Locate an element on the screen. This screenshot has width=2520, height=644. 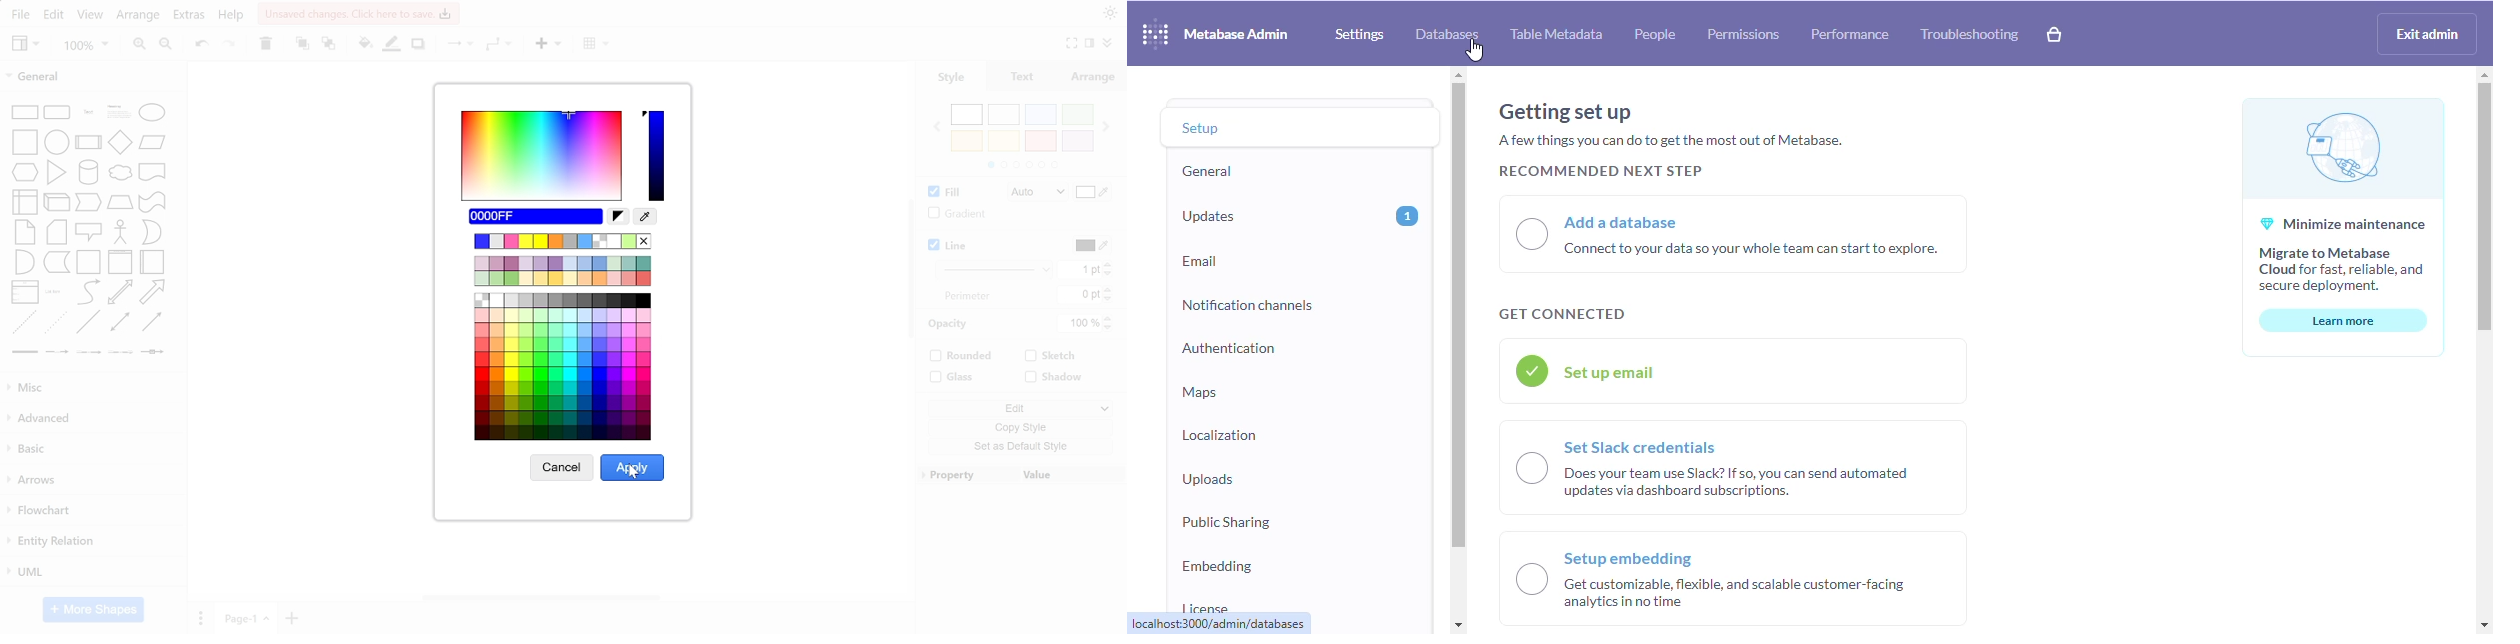
UML is located at coordinates (91, 573).